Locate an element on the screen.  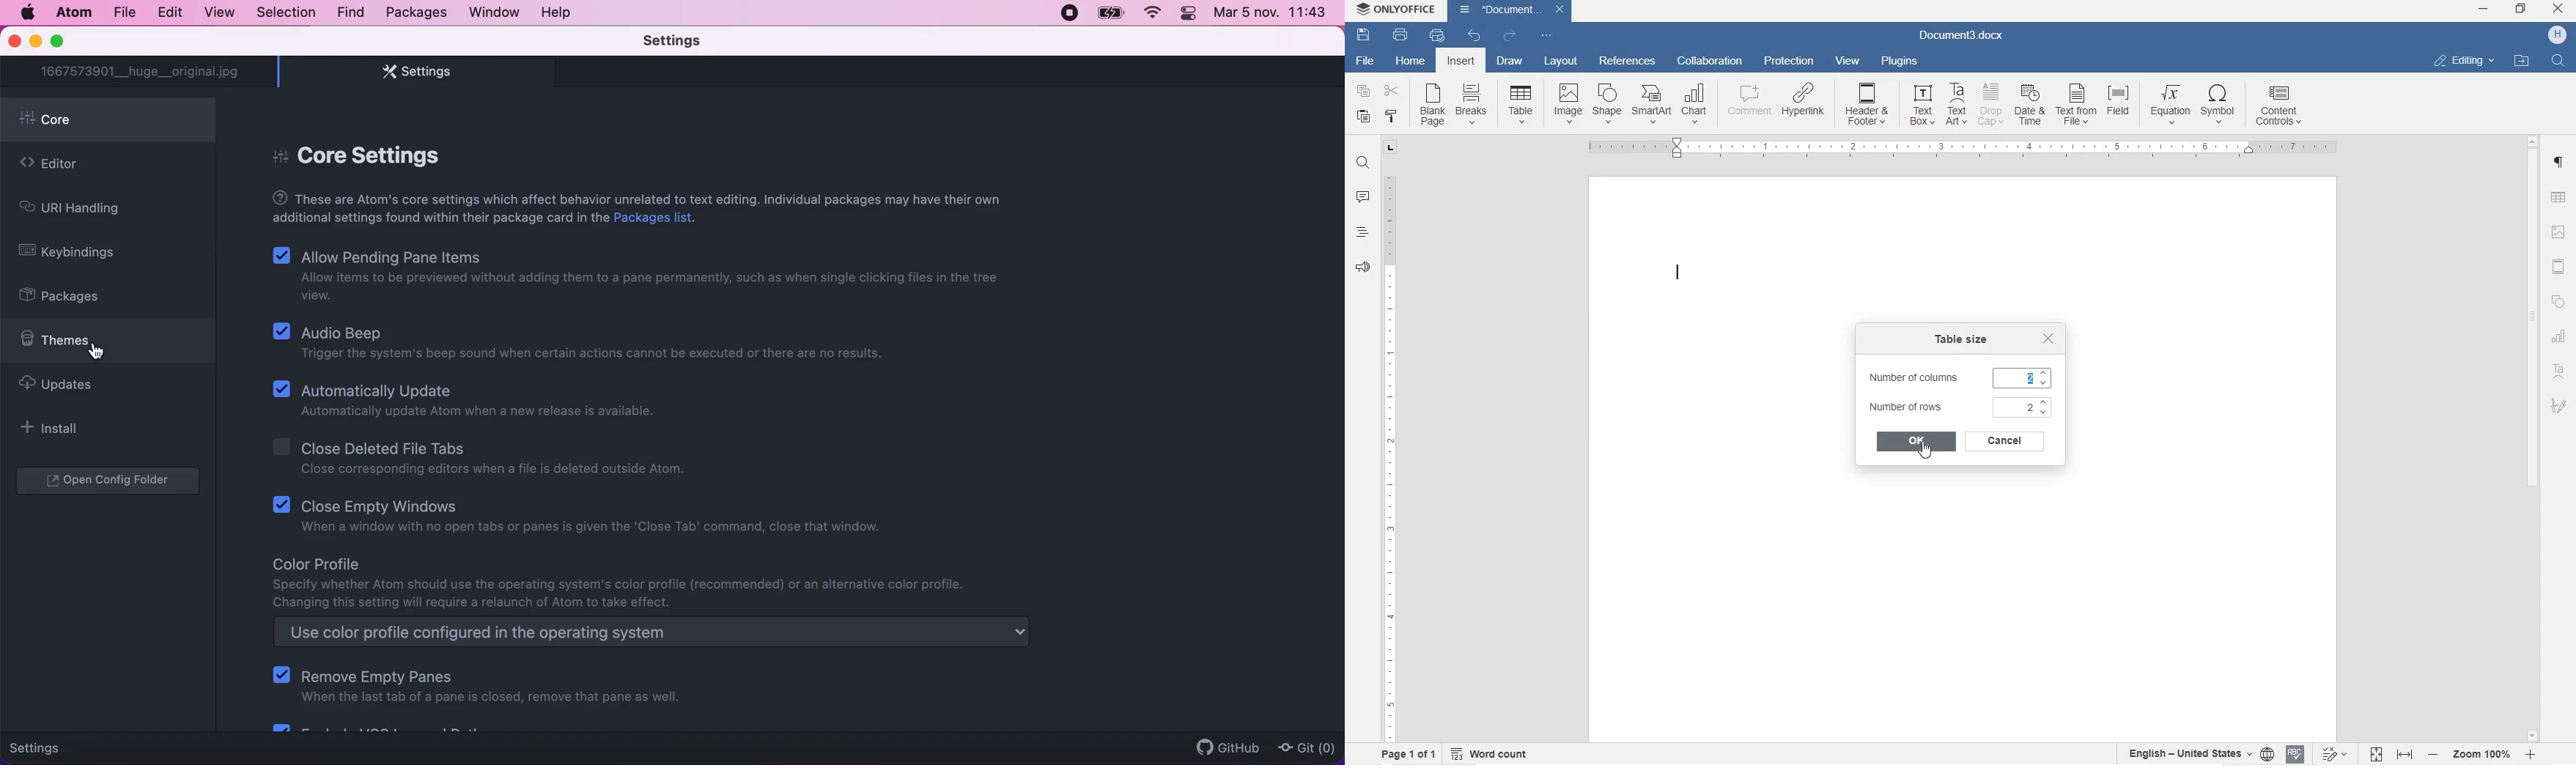
ok is located at coordinates (1916, 441).